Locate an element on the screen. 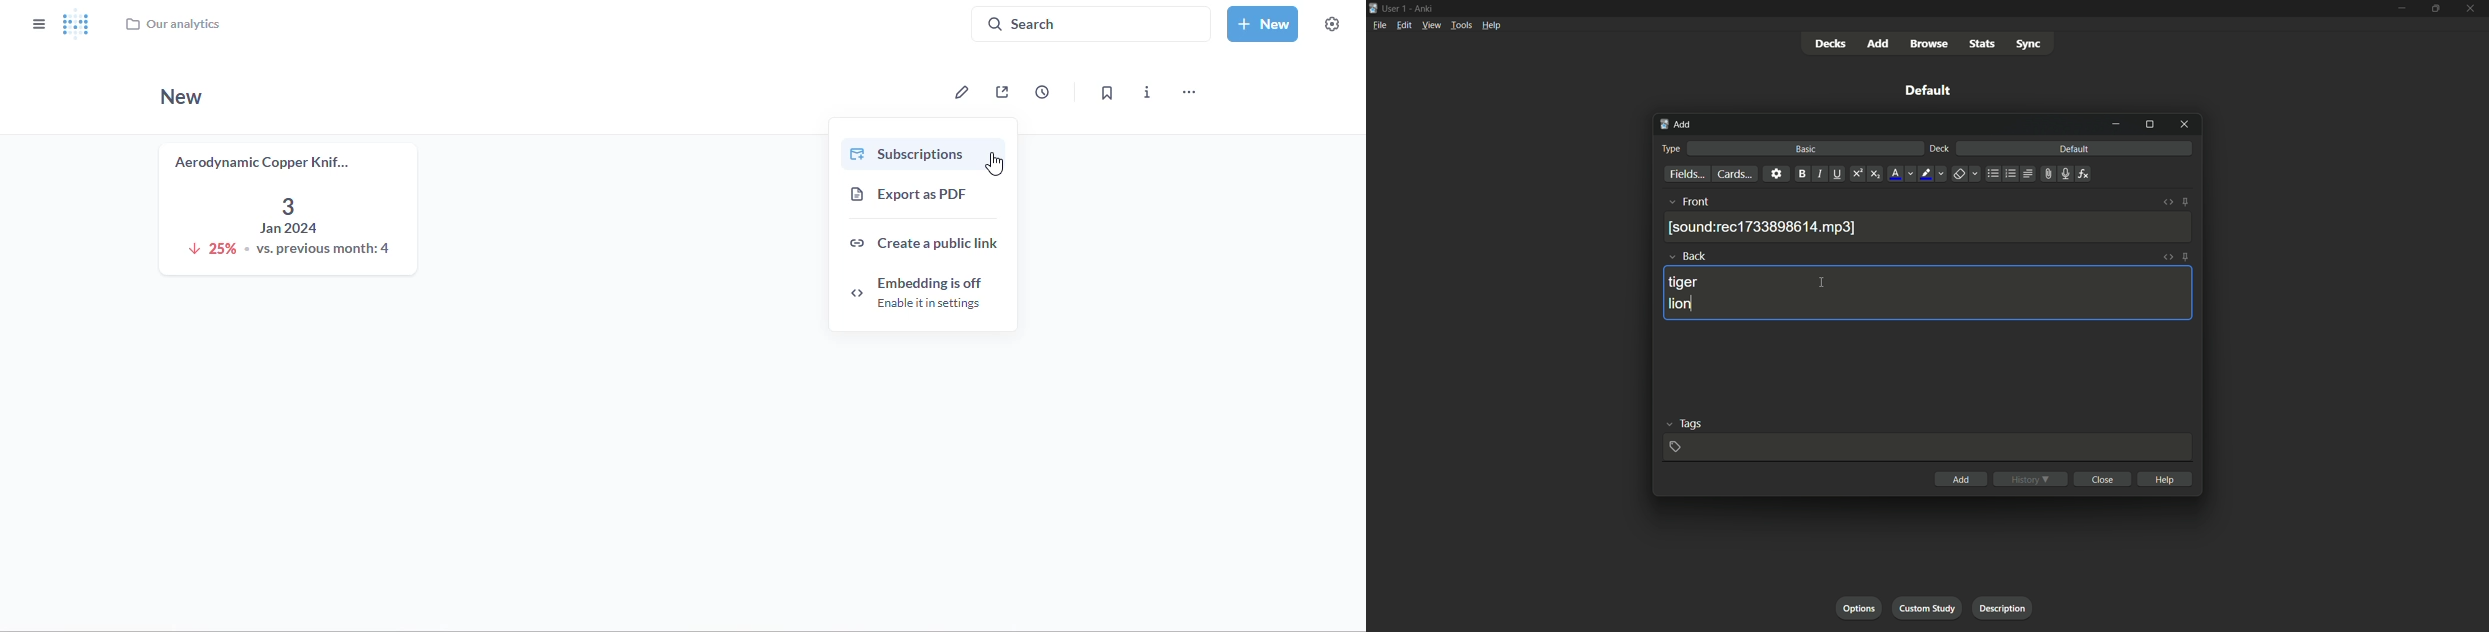 The image size is (2492, 644). maximize is located at coordinates (2150, 125).